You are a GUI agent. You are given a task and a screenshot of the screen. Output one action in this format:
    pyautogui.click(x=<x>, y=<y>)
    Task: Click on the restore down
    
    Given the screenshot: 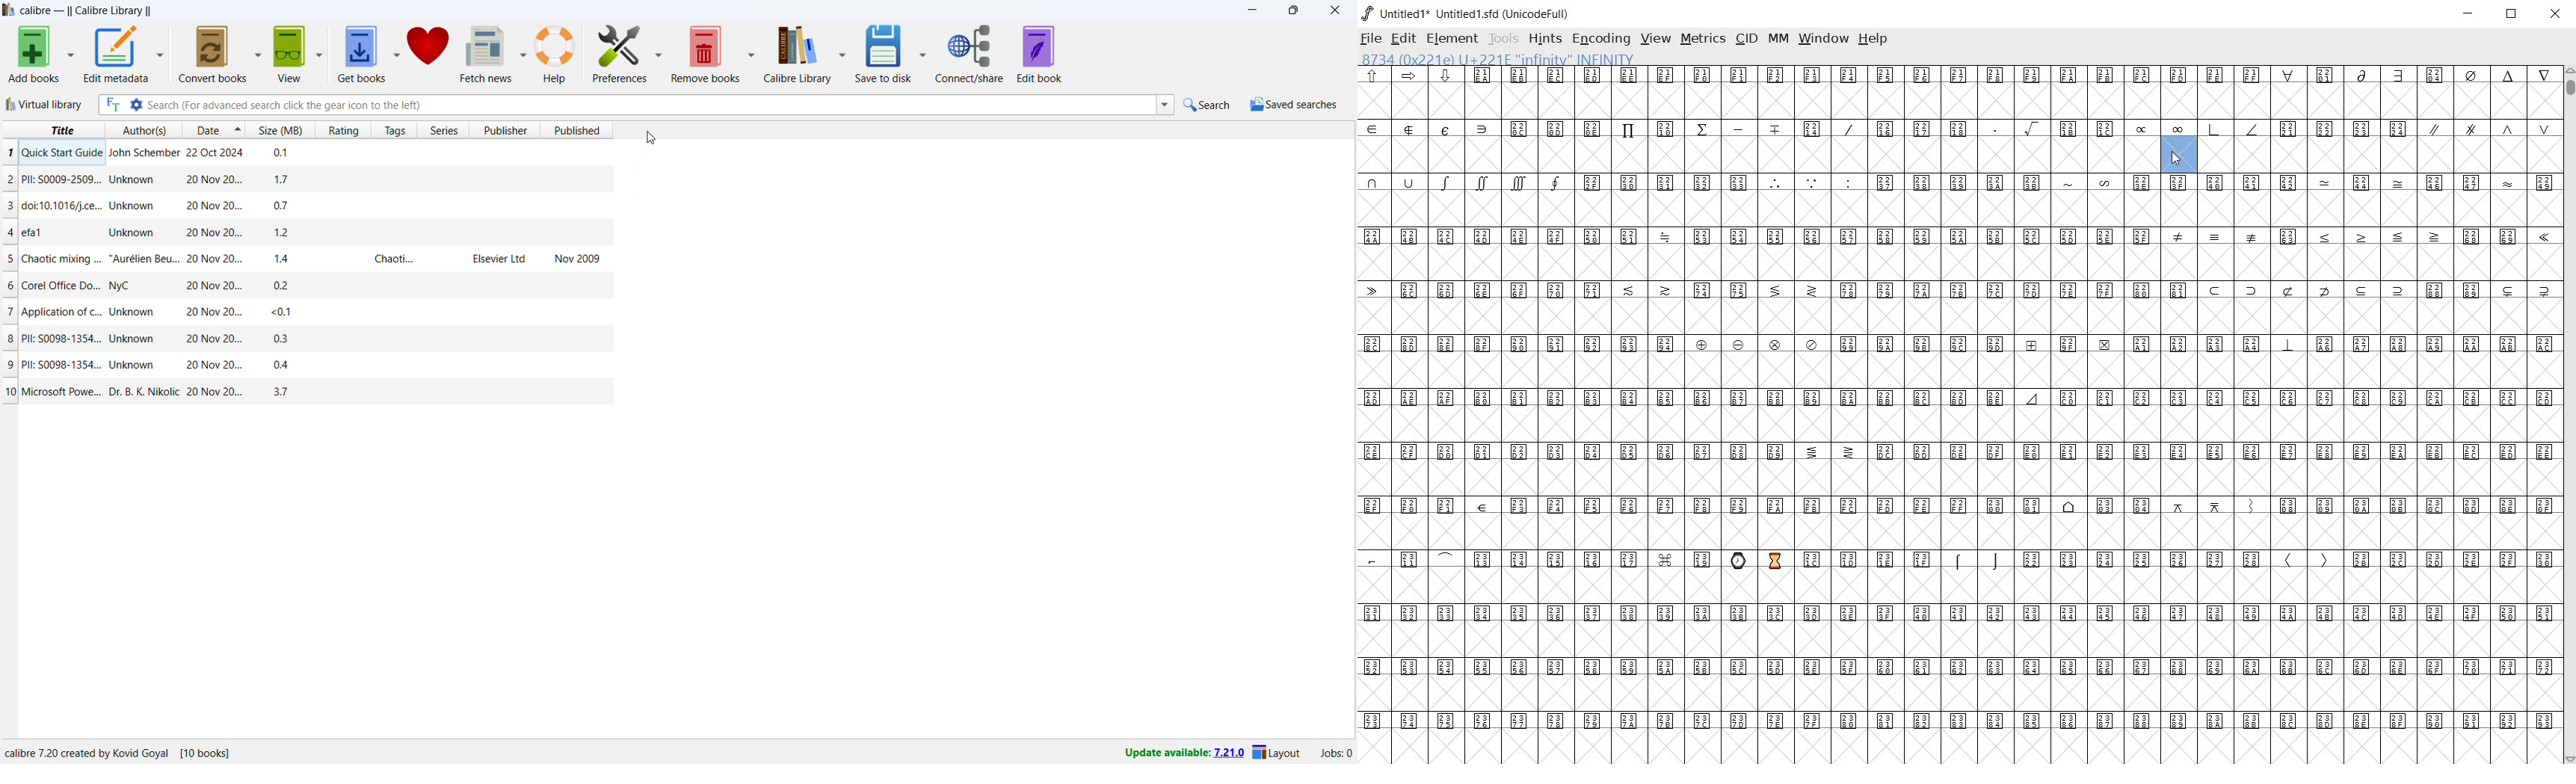 What is the action you would take?
    pyautogui.click(x=2514, y=16)
    